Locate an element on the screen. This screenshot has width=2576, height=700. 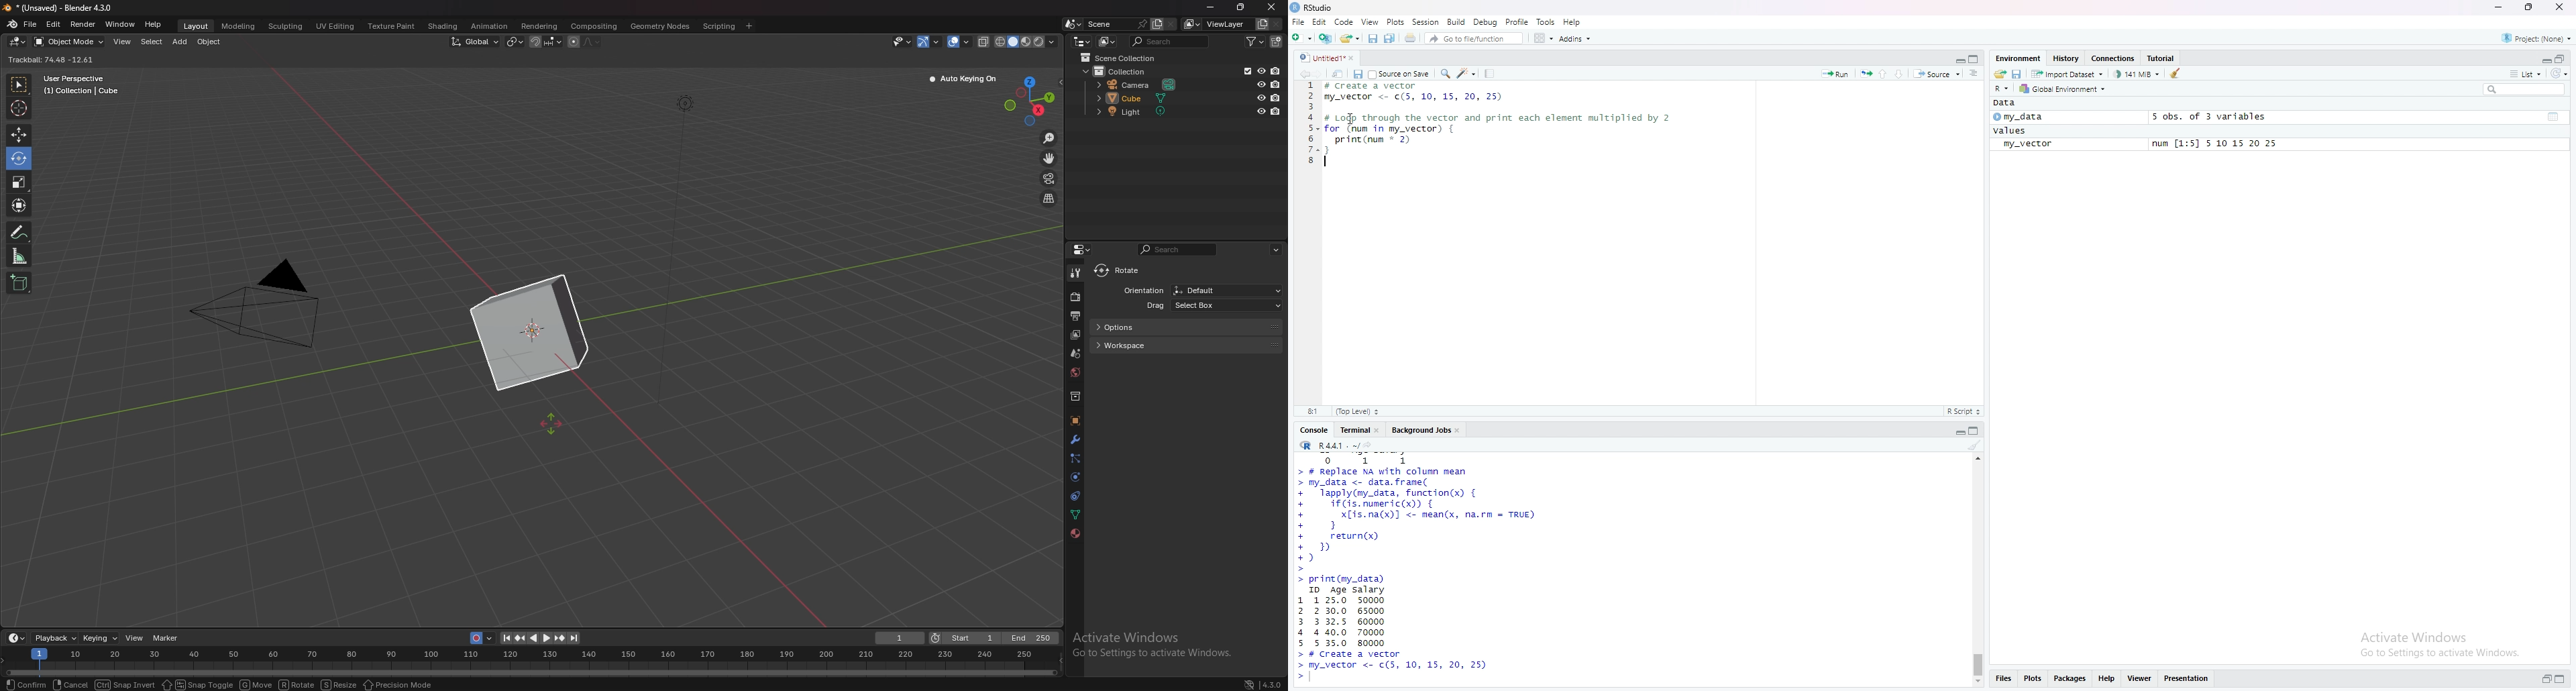
cursor is located at coordinates (1350, 119).